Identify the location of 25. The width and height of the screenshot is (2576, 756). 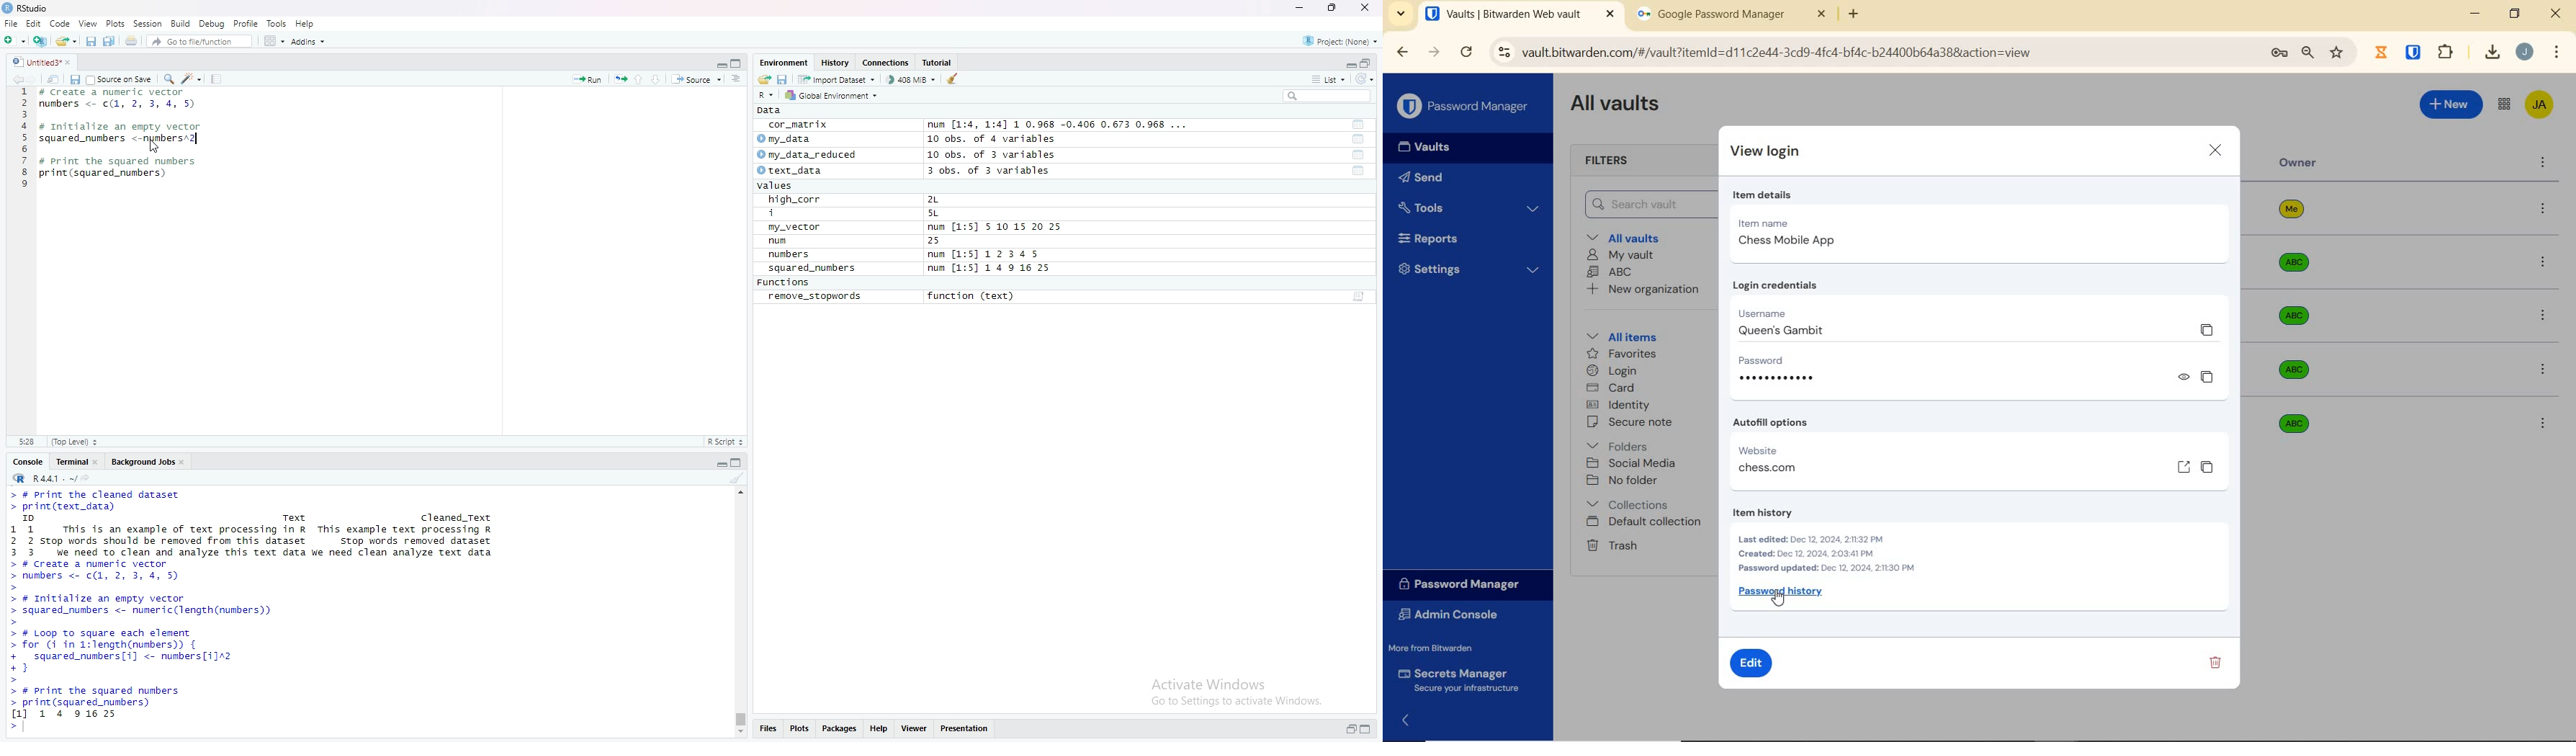
(948, 241).